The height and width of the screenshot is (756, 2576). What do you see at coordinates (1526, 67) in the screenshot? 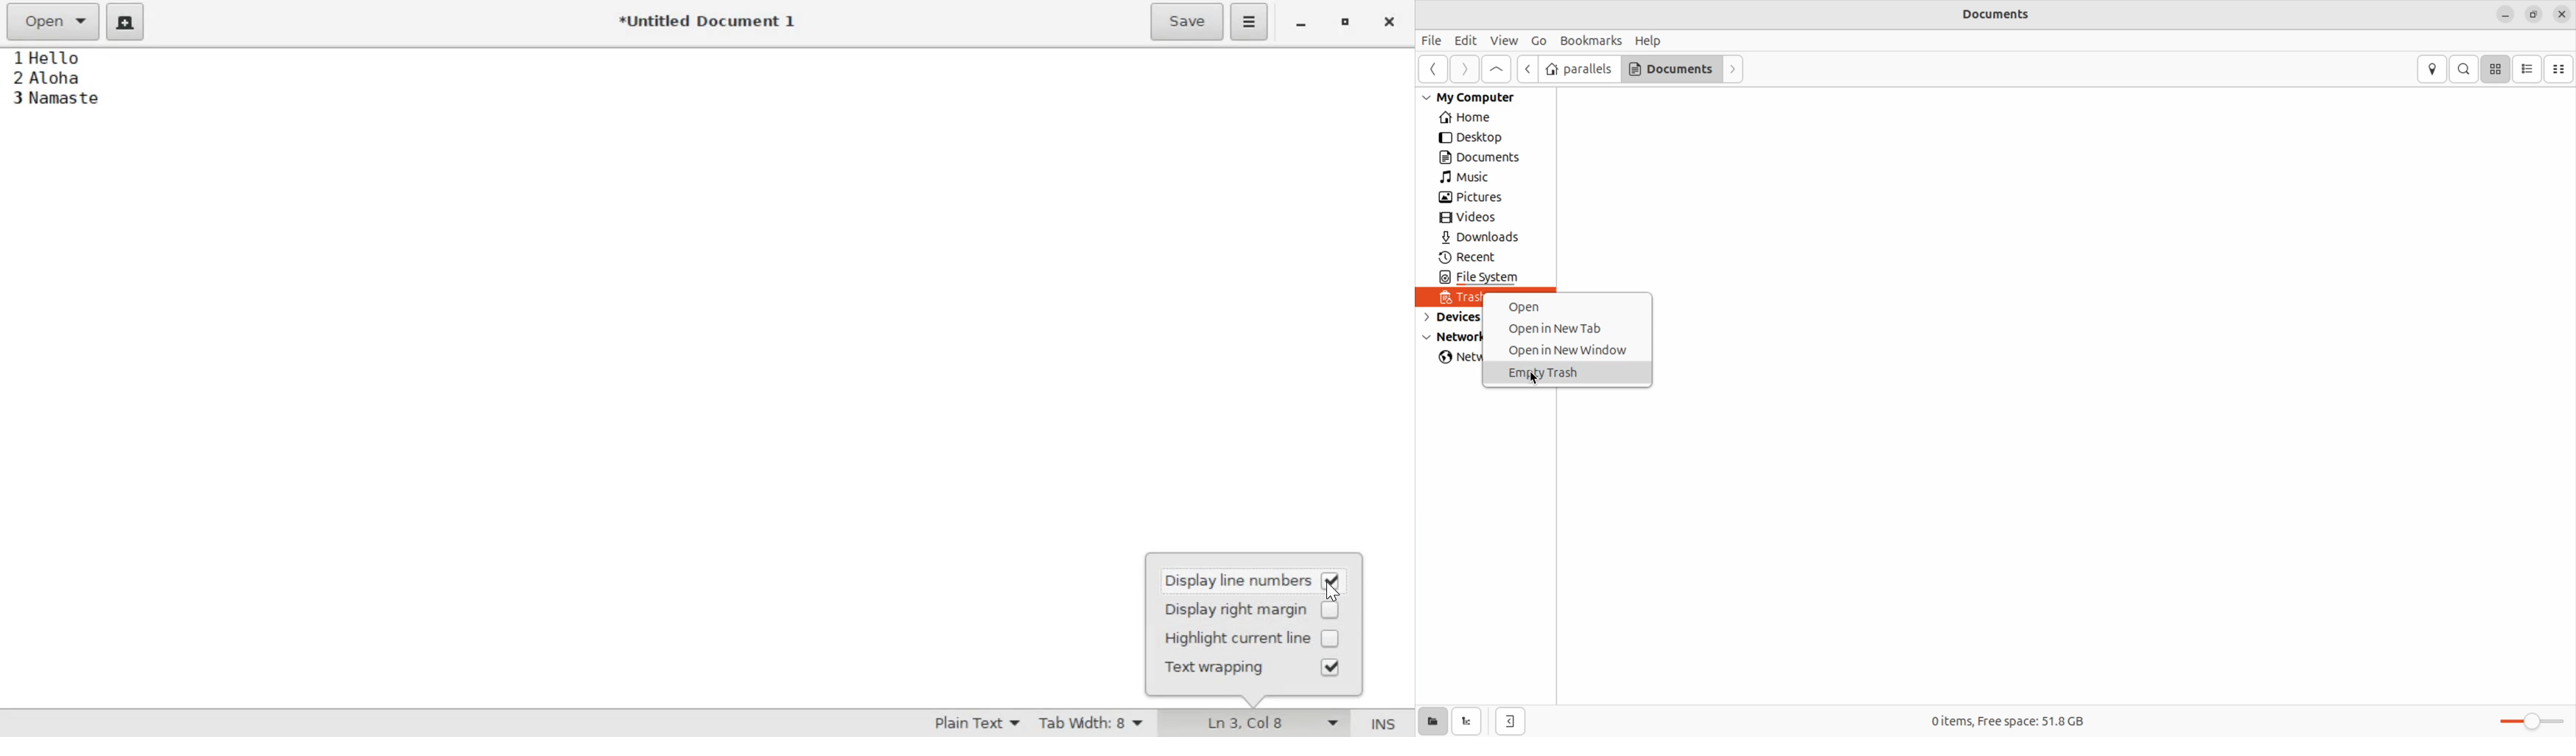
I see `next` at bounding box center [1526, 67].